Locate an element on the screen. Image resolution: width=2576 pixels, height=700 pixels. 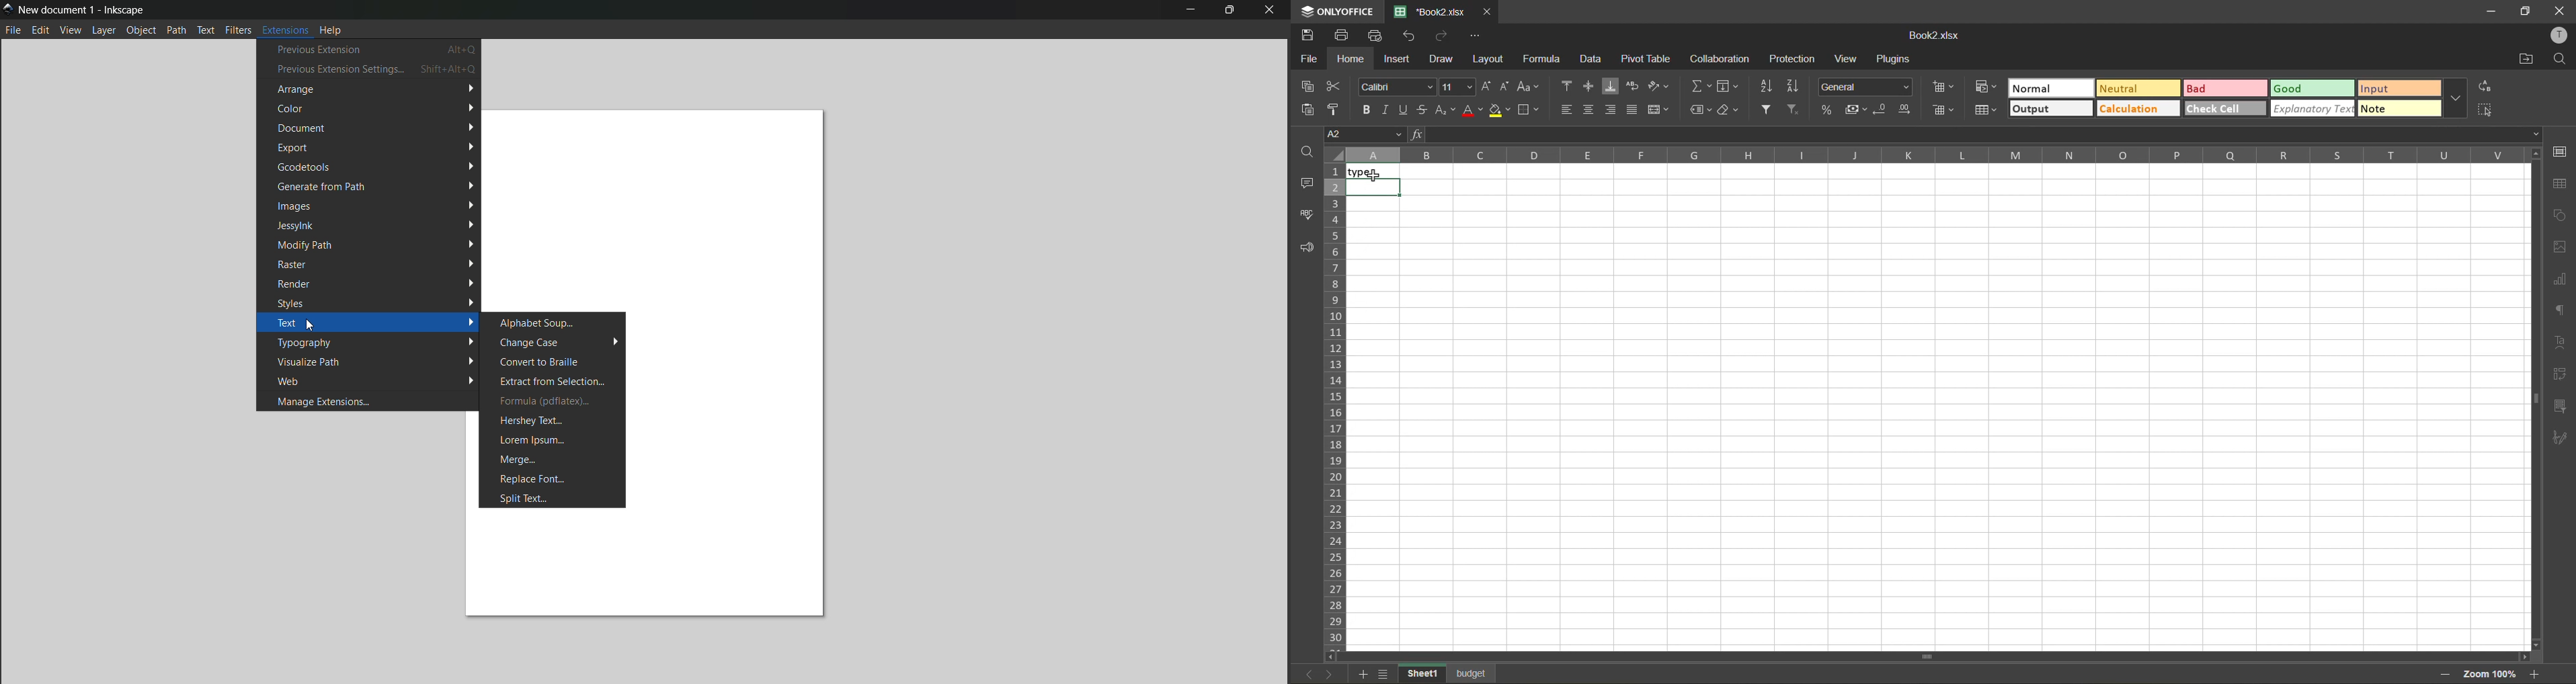
manage extensions is located at coordinates (368, 401).